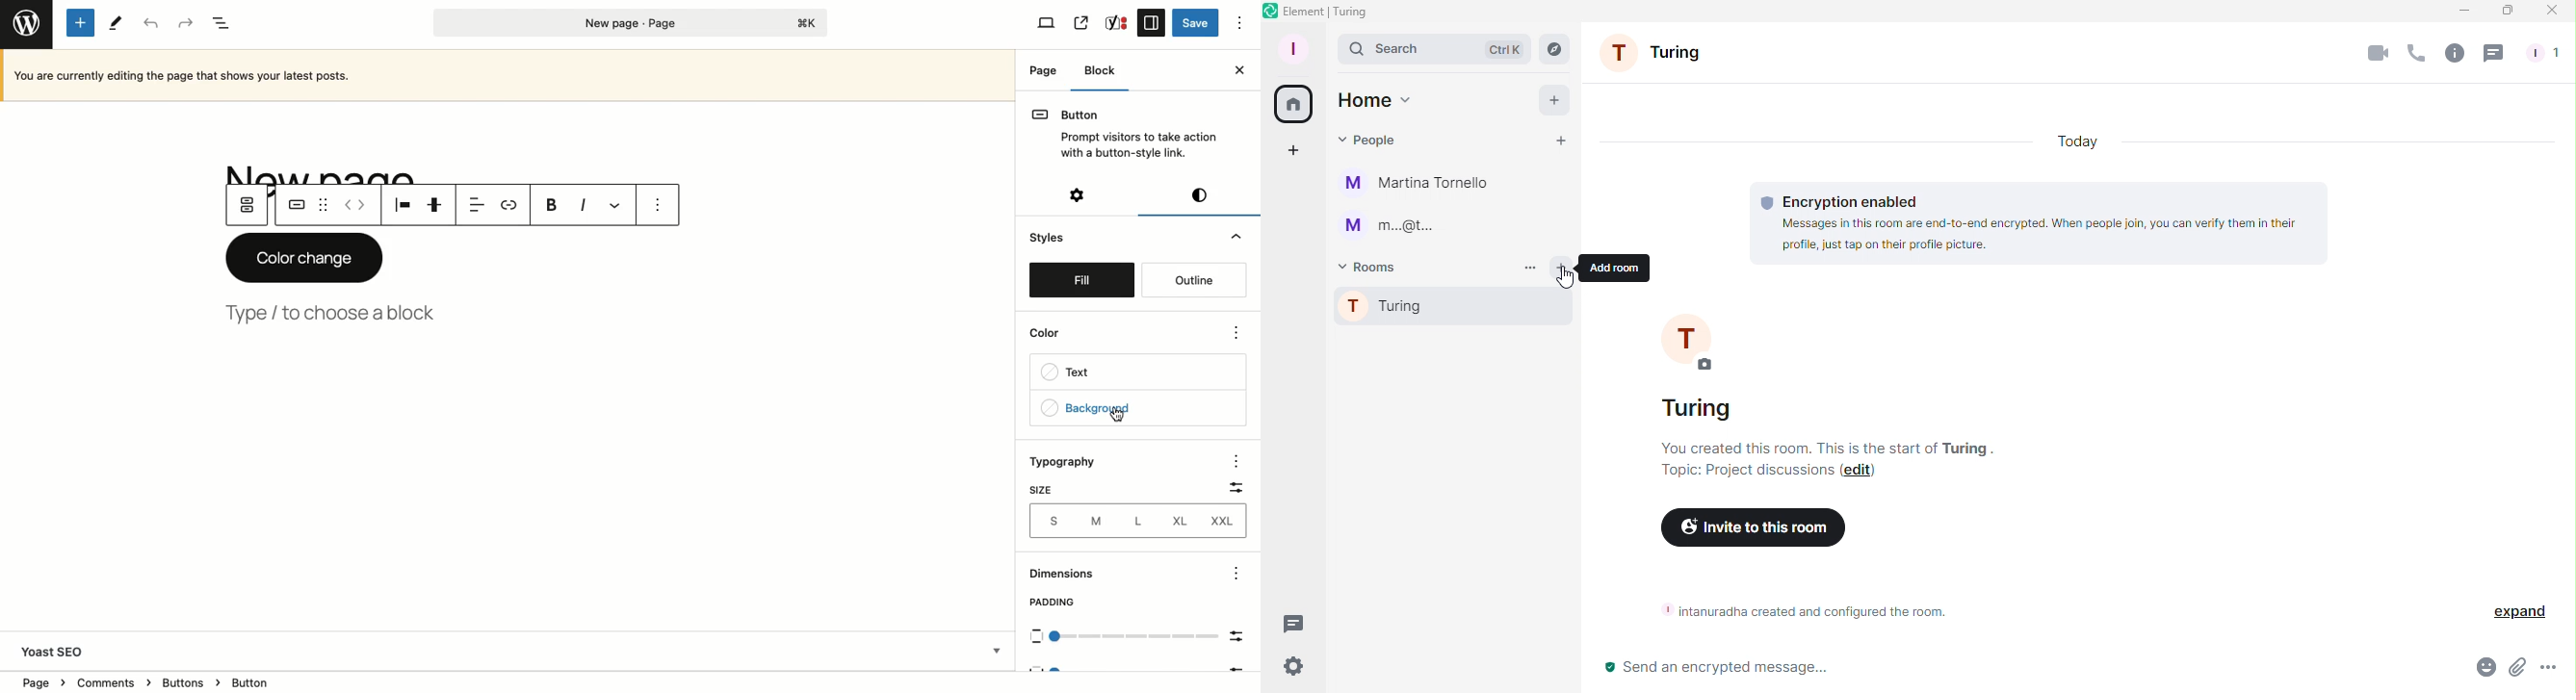 The height and width of the screenshot is (700, 2576). I want to click on Document overview, so click(224, 24).